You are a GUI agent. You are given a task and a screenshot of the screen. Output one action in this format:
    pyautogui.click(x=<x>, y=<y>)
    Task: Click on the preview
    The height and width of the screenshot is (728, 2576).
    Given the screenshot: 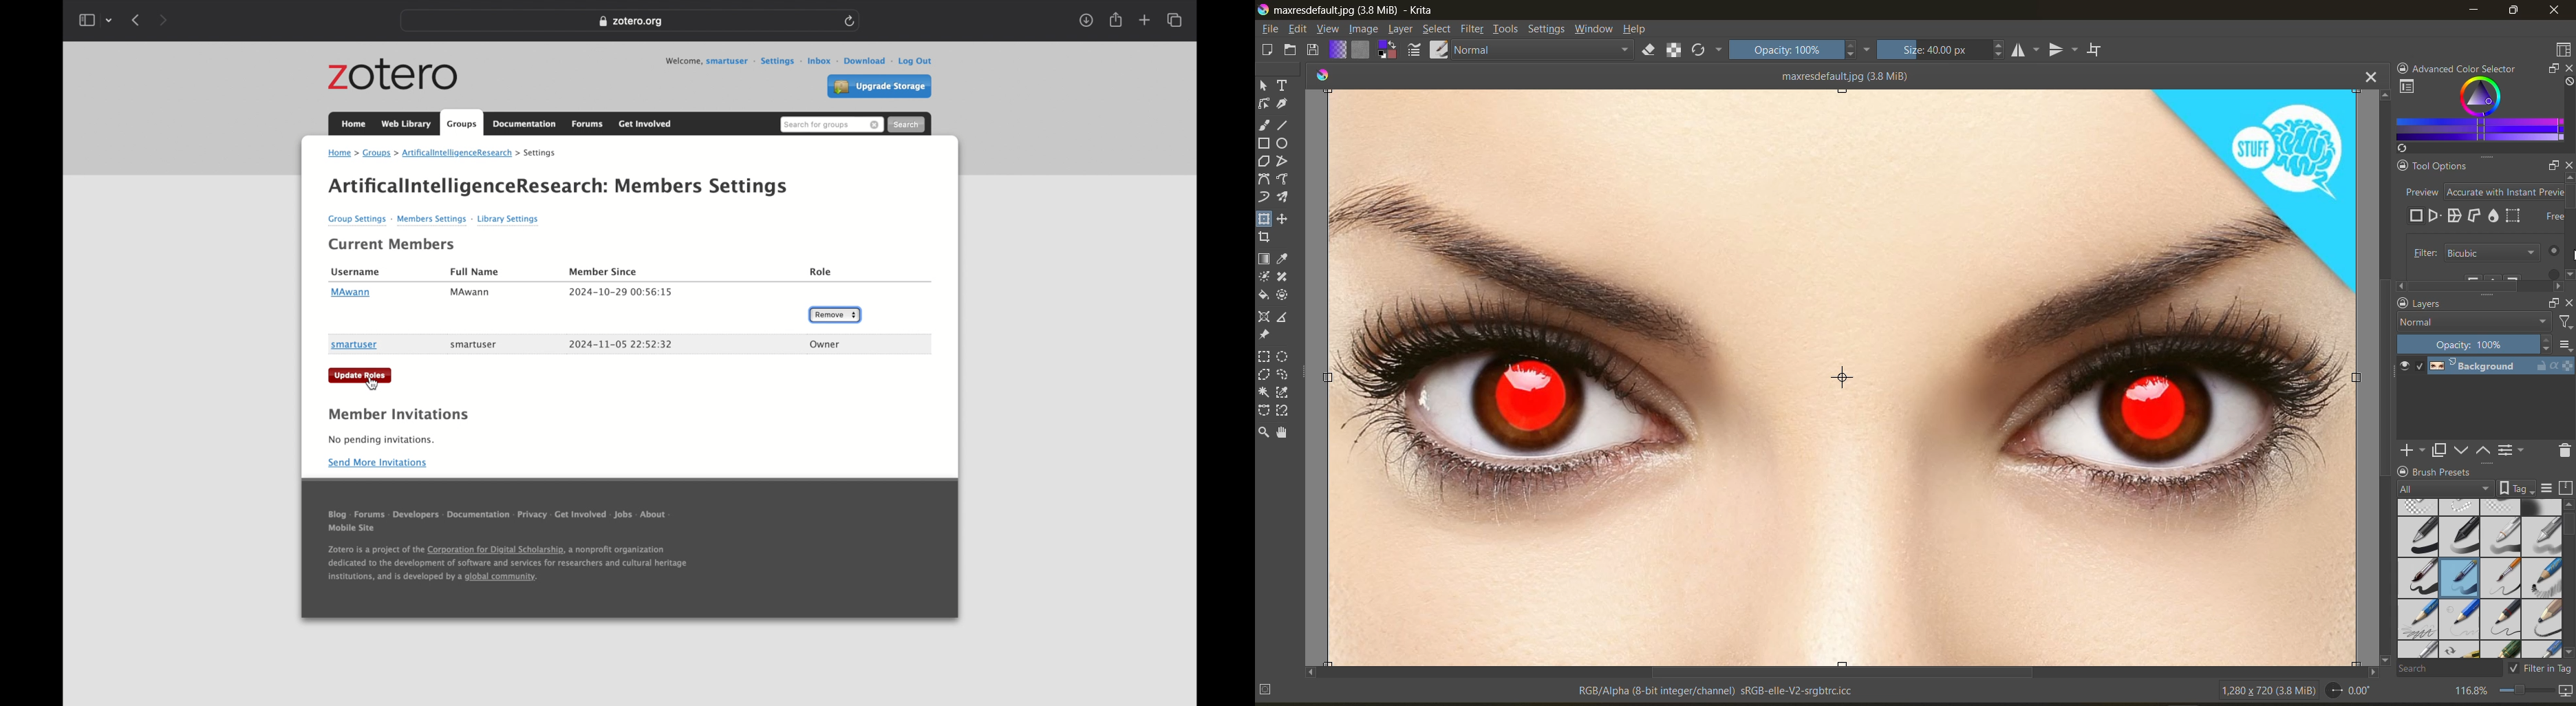 What is the action you would take?
    pyautogui.click(x=2480, y=192)
    